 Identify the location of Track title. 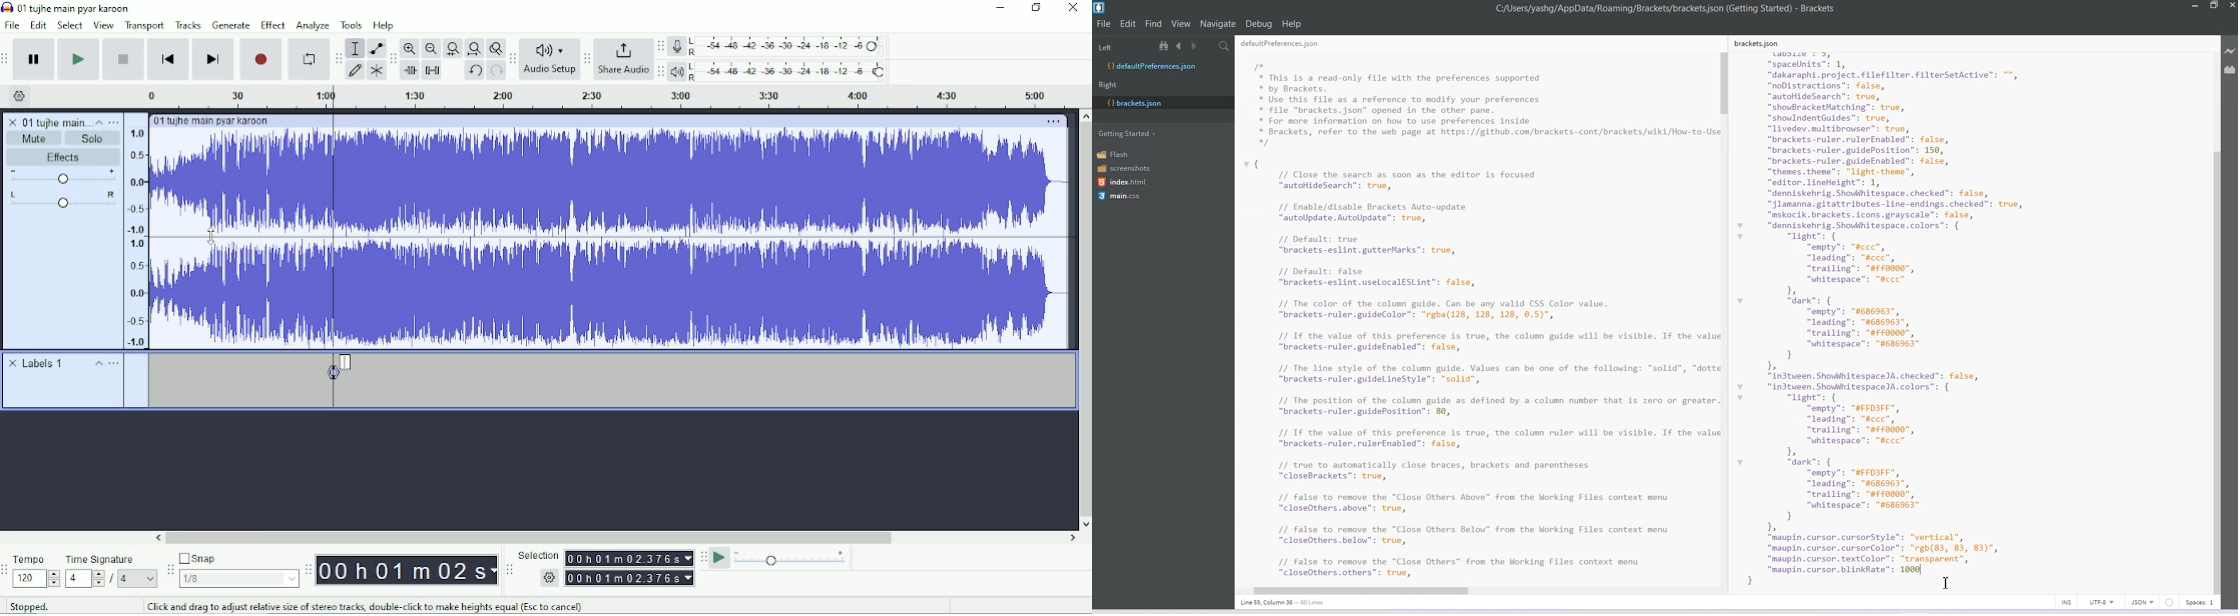
(209, 120).